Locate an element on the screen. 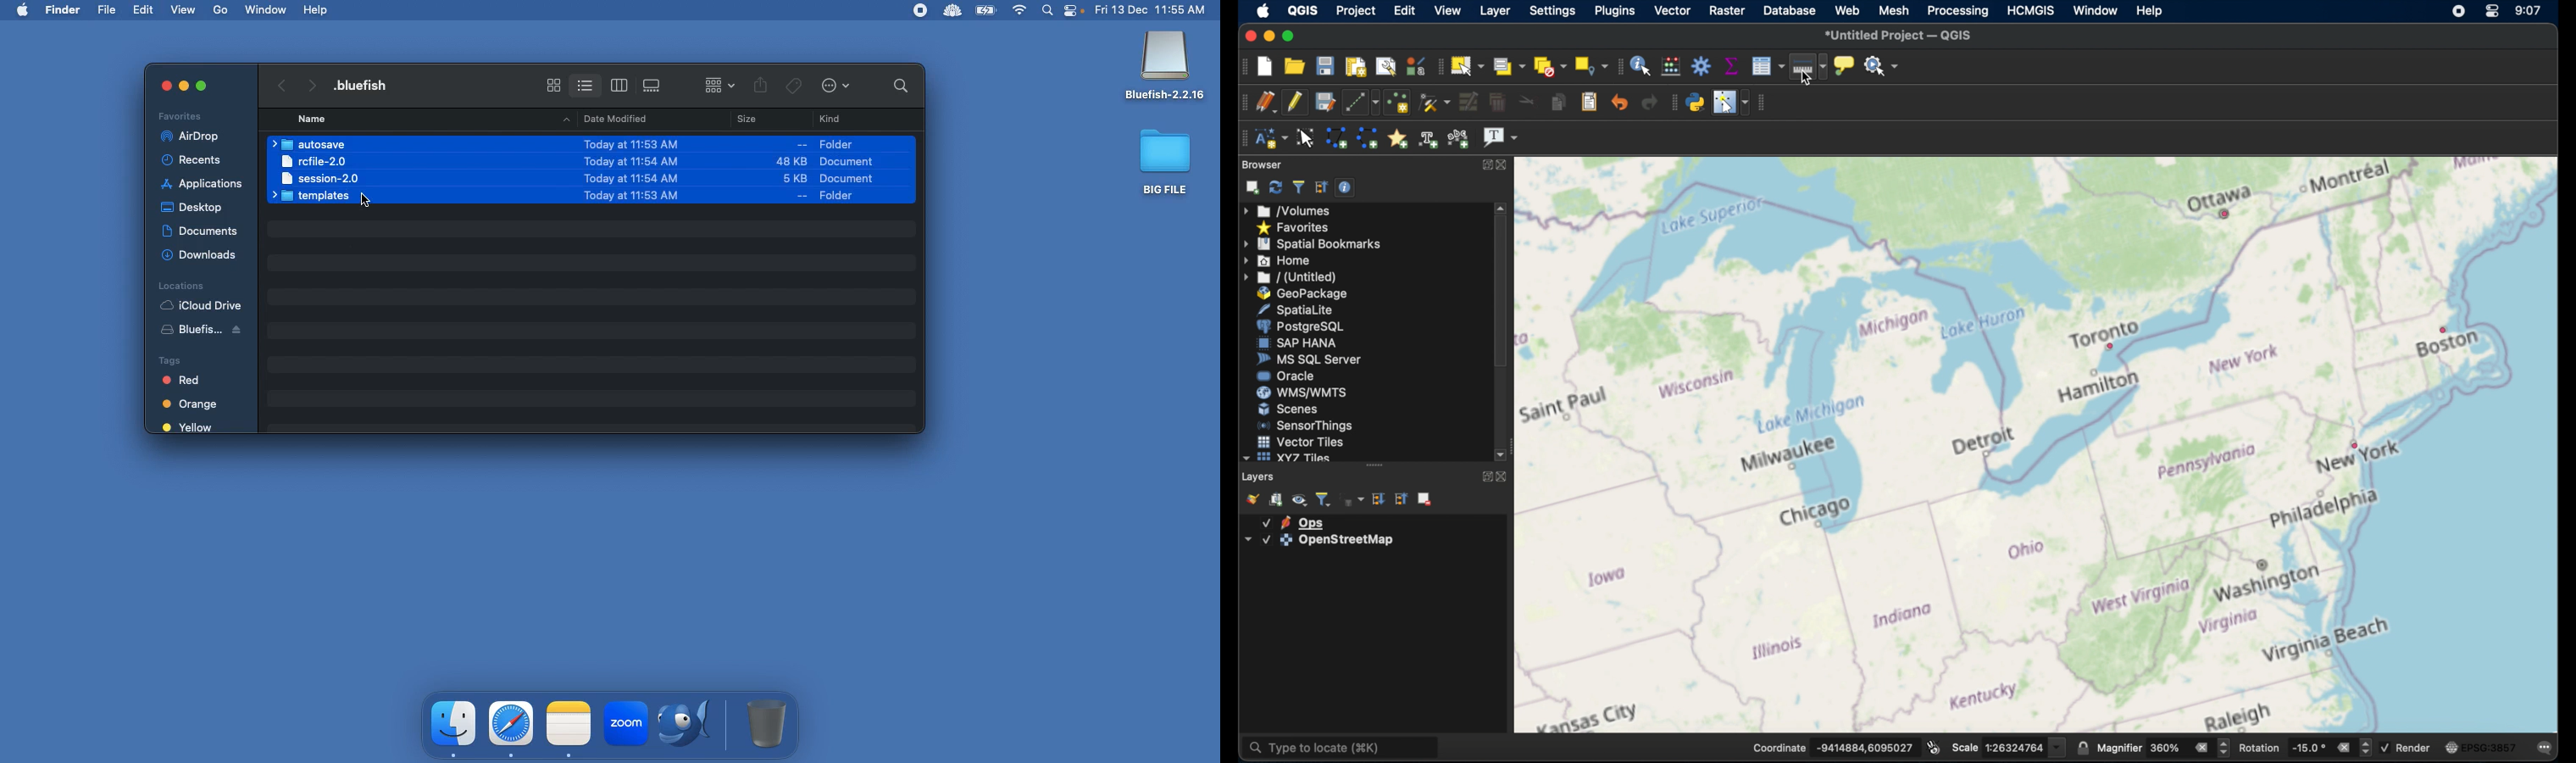  Locations is located at coordinates (180, 285).